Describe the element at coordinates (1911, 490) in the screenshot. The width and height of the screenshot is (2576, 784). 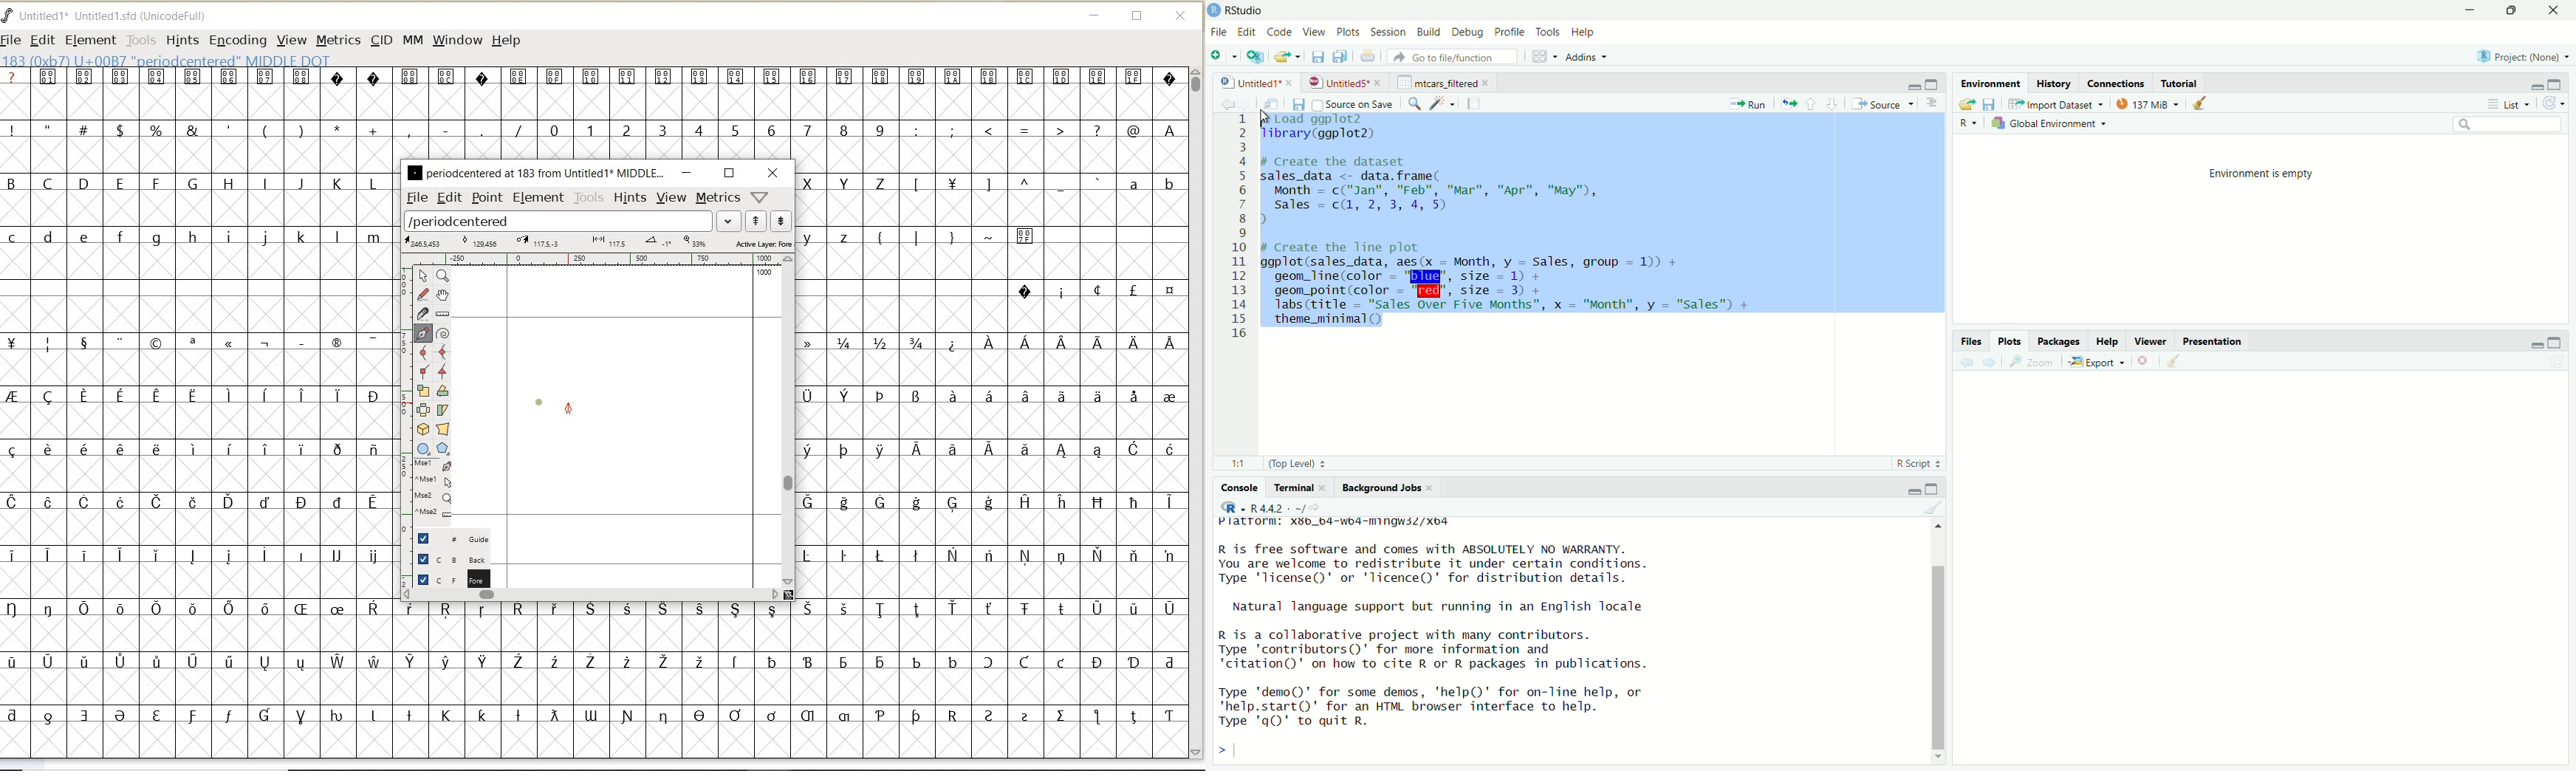
I see `minimize` at that location.